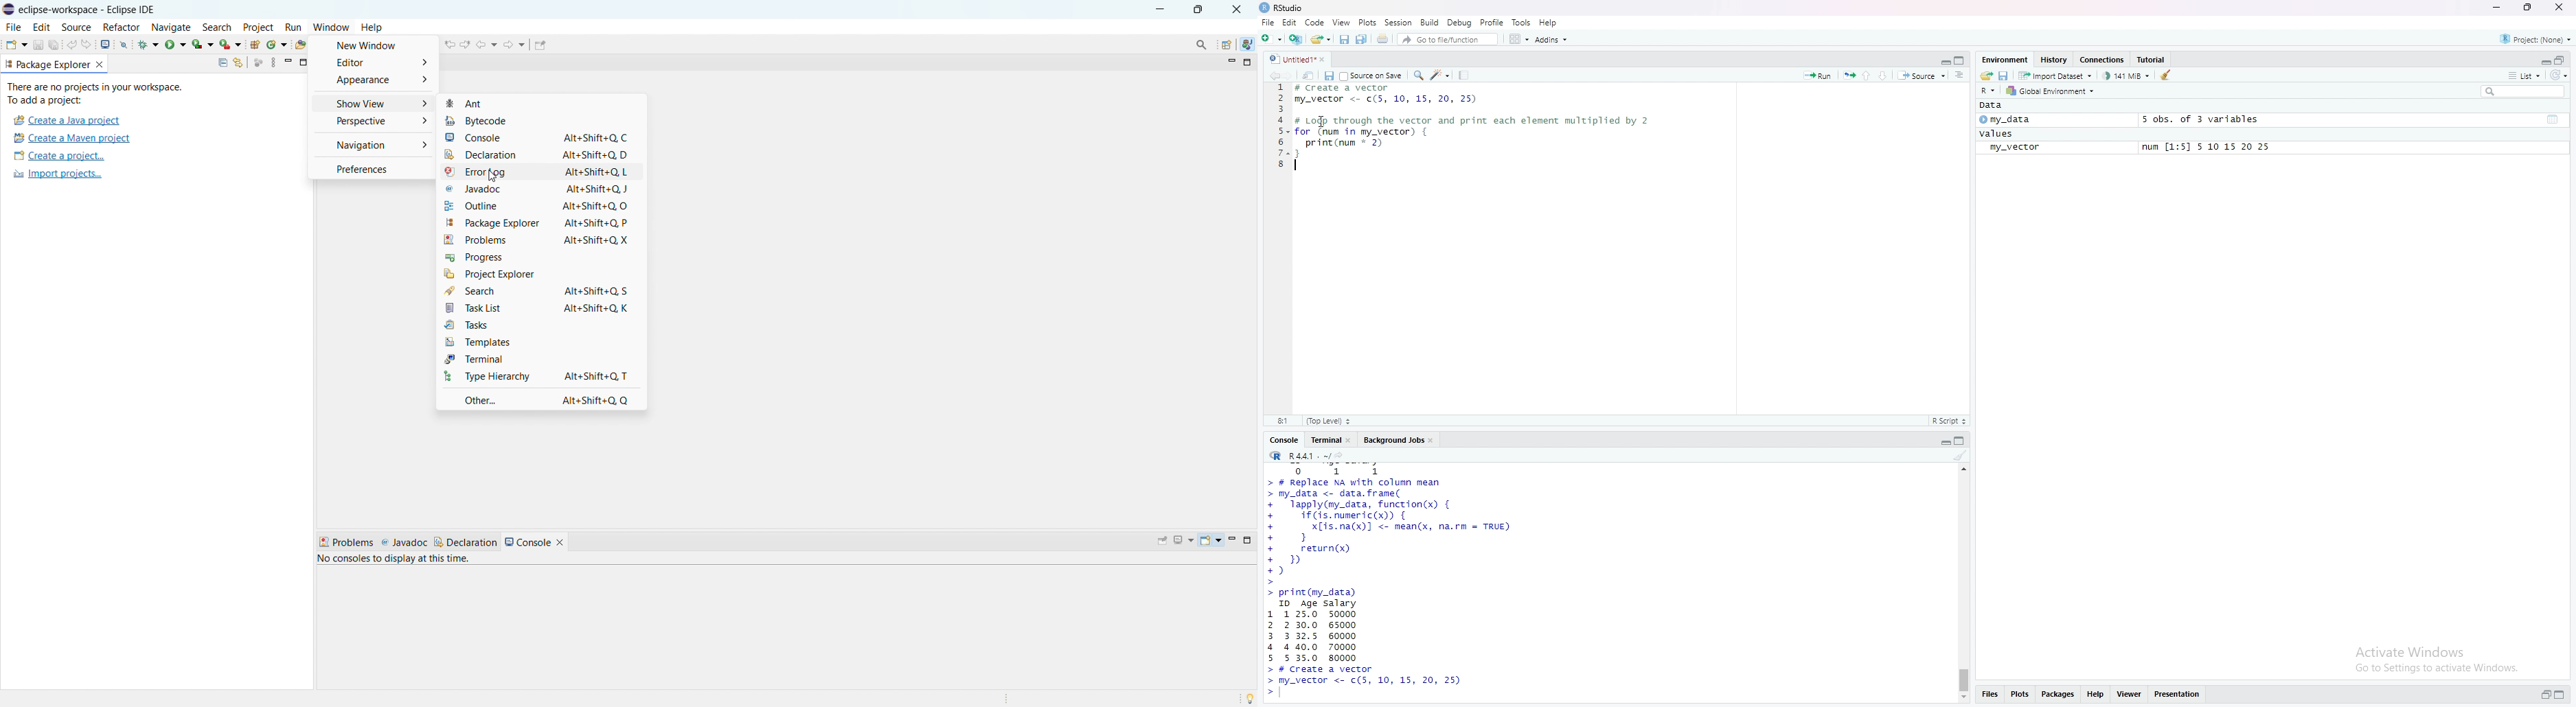  I want to click on save all open documents, so click(1362, 39).